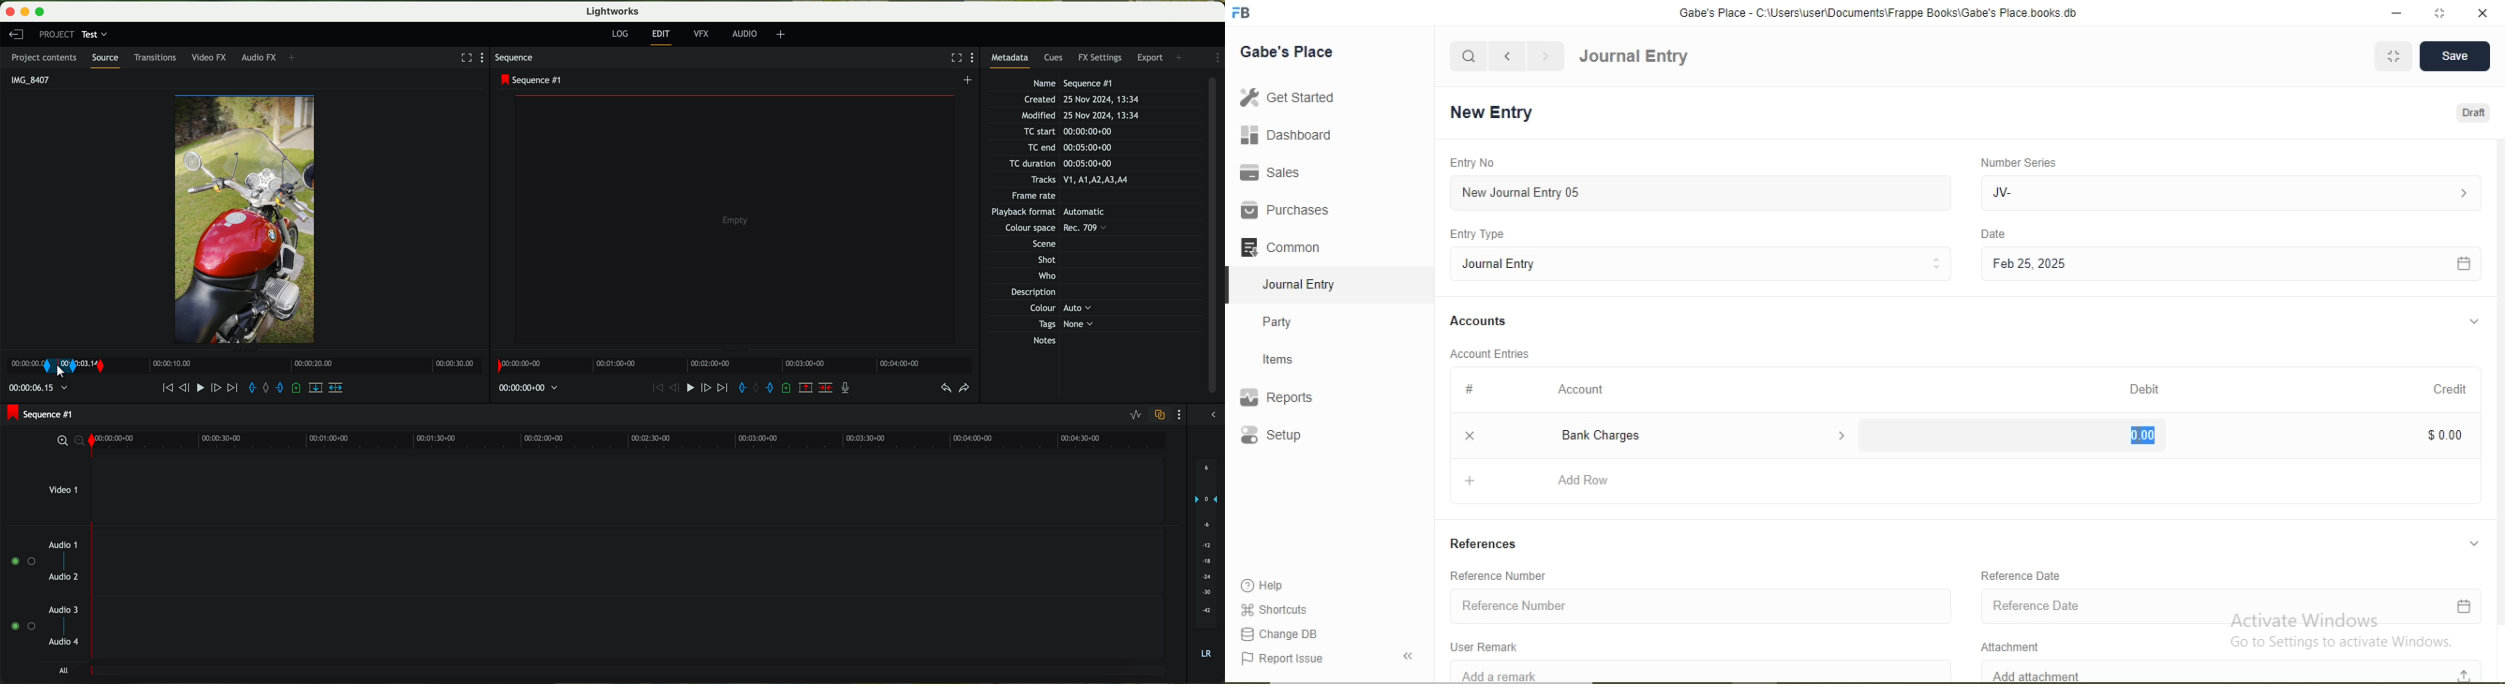  What do you see at coordinates (1701, 603) in the screenshot?
I see `Reference Number` at bounding box center [1701, 603].